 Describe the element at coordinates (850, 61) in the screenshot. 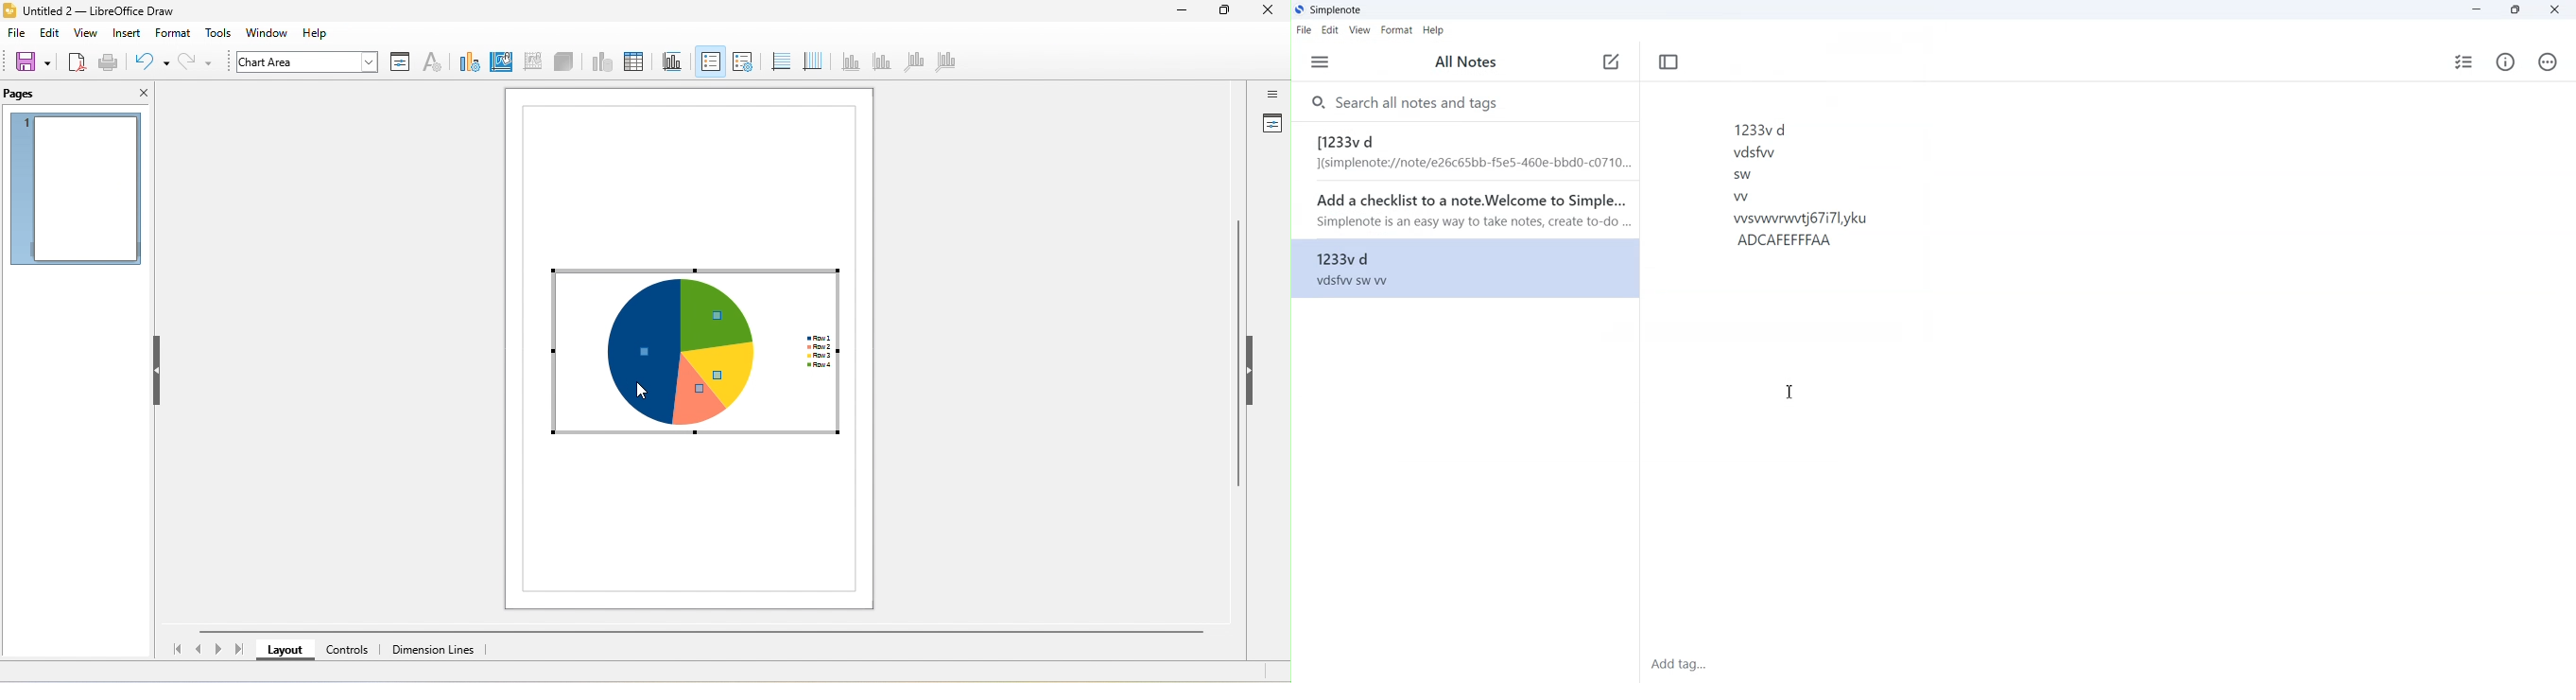

I see `x axis` at that location.